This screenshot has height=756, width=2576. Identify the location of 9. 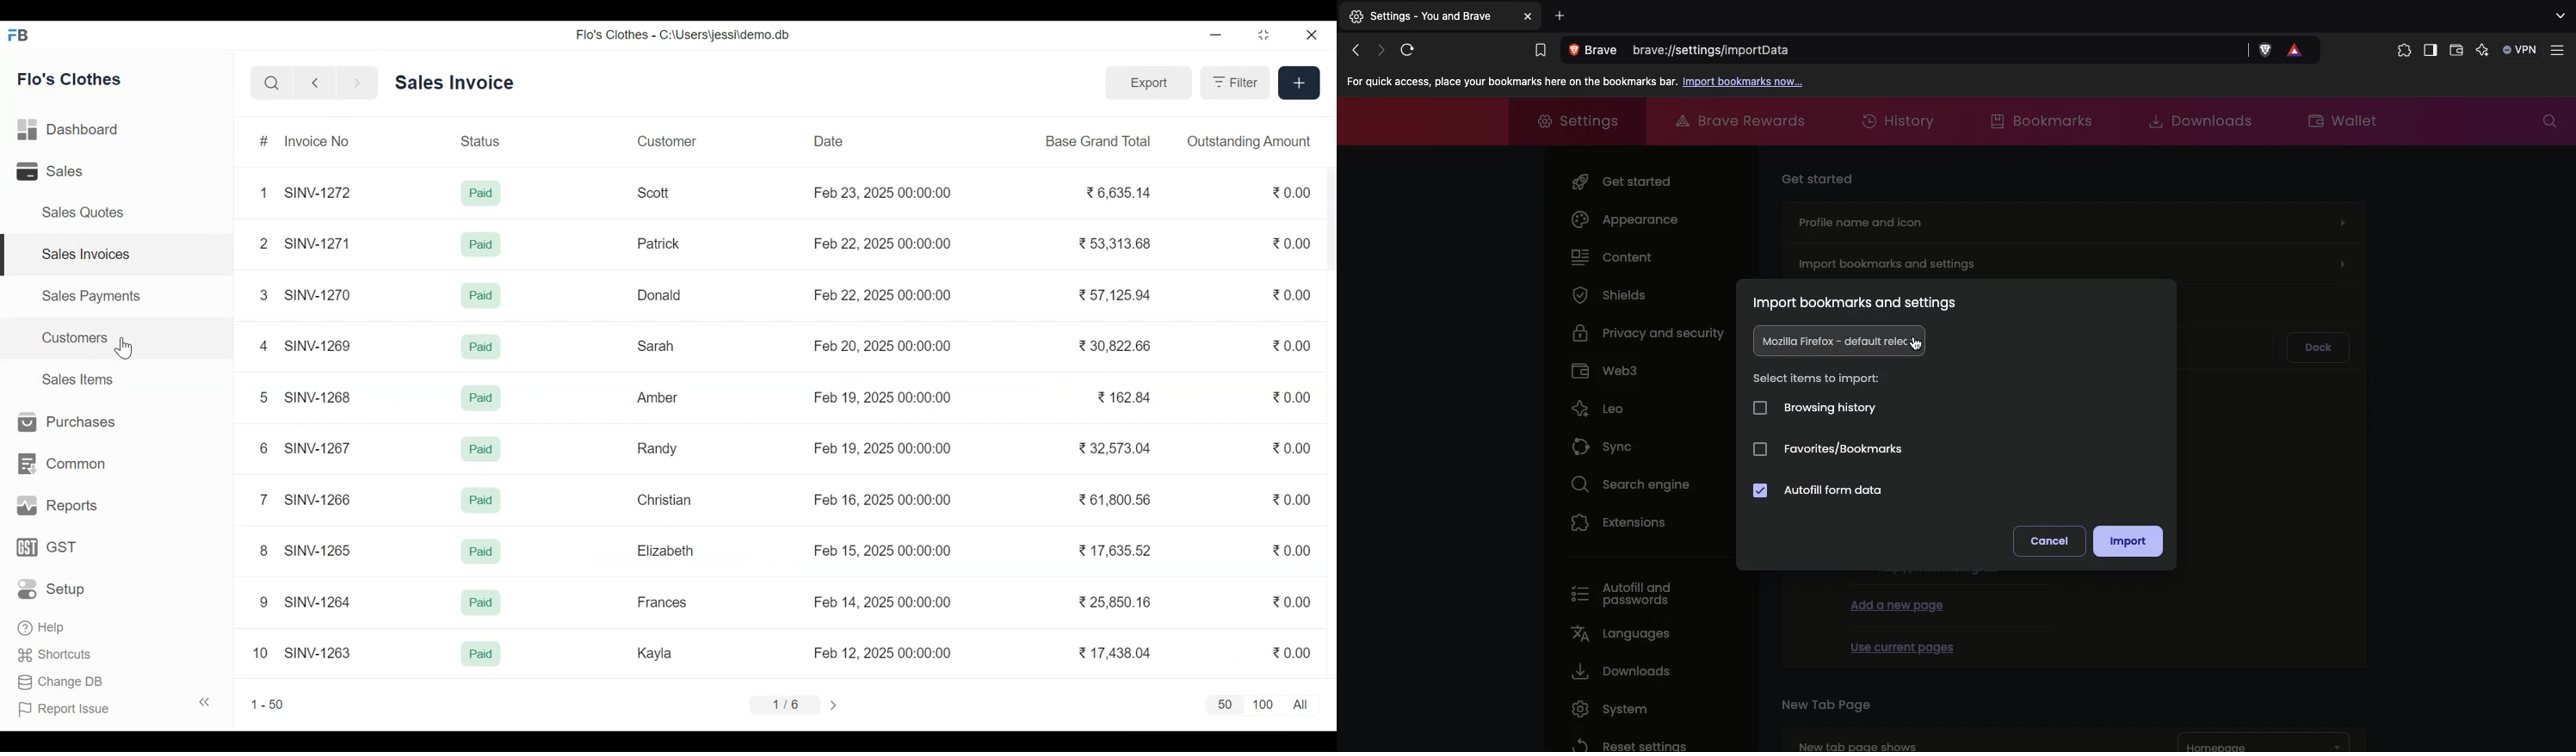
(265, 602).